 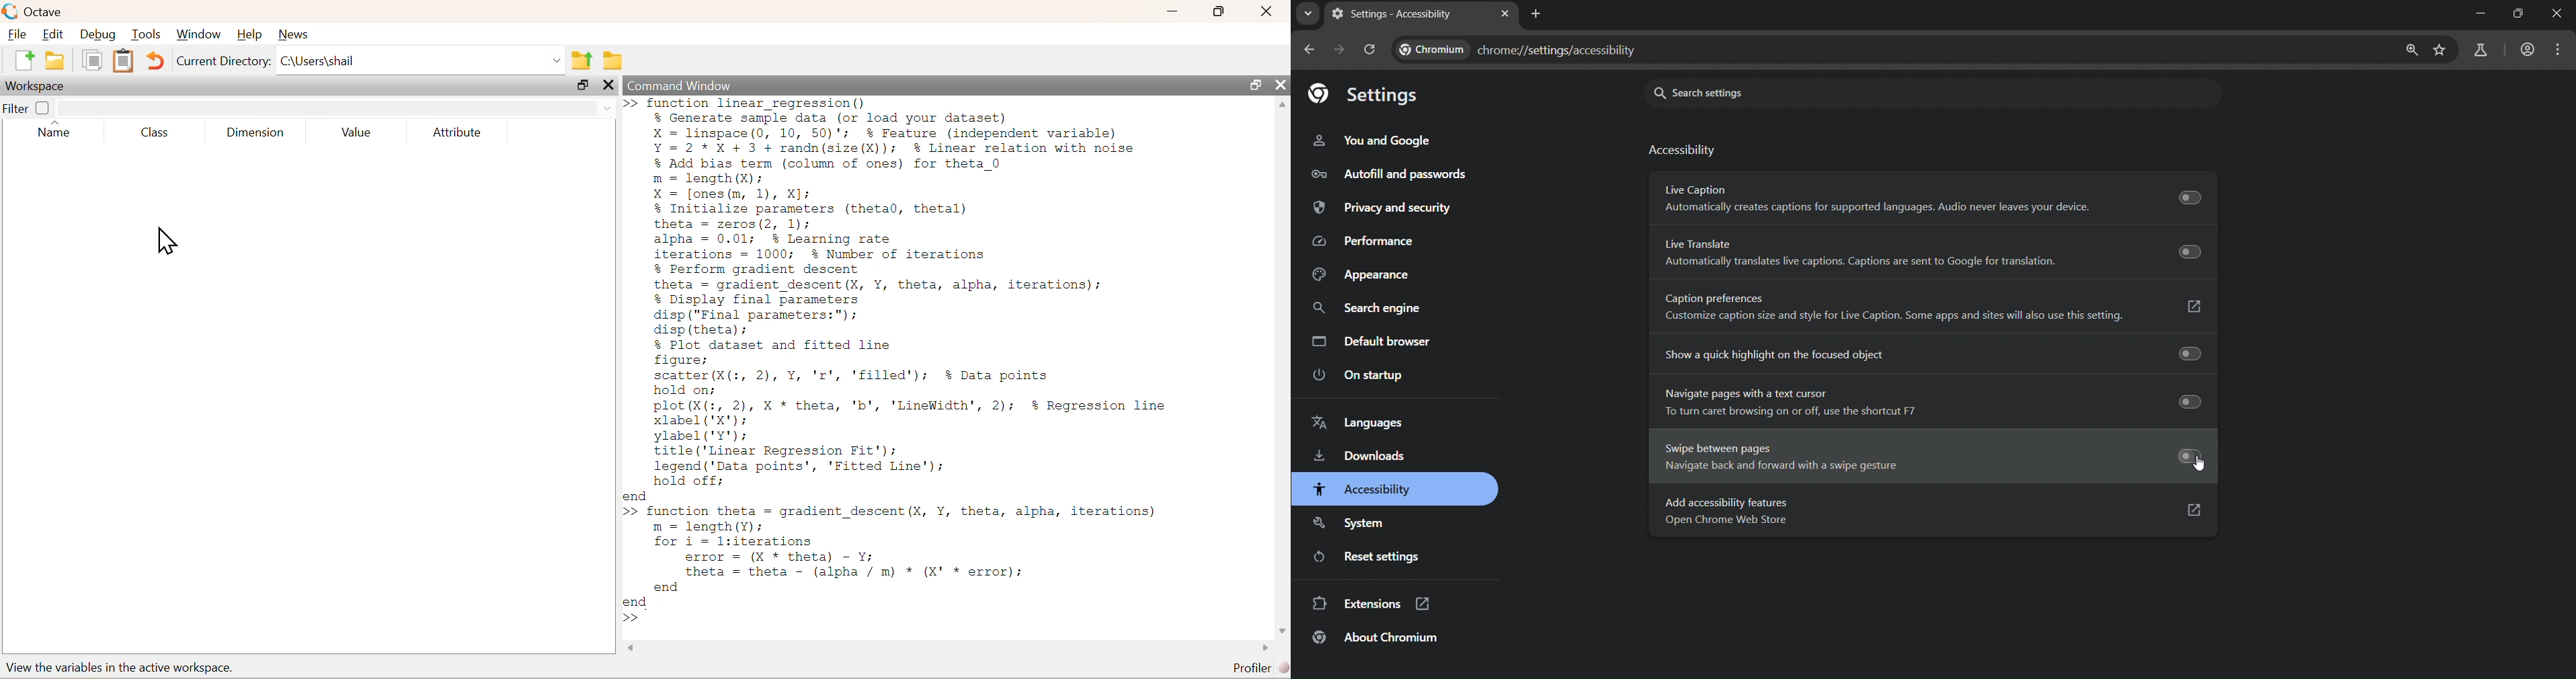 What do you see at coordinates (874, 277) in the screenshot?
I see `theta = zeros(2, 1);alpha = 0.01; % Learning rateiterations = 1000; % Number of iterations% Perform gradient descenttheta = gradient_descent(X, Y, theta, alpha, iterations);% Display final parametersdisp ("Final parameters:");disp (theta);` at bounding box center [874, 277].